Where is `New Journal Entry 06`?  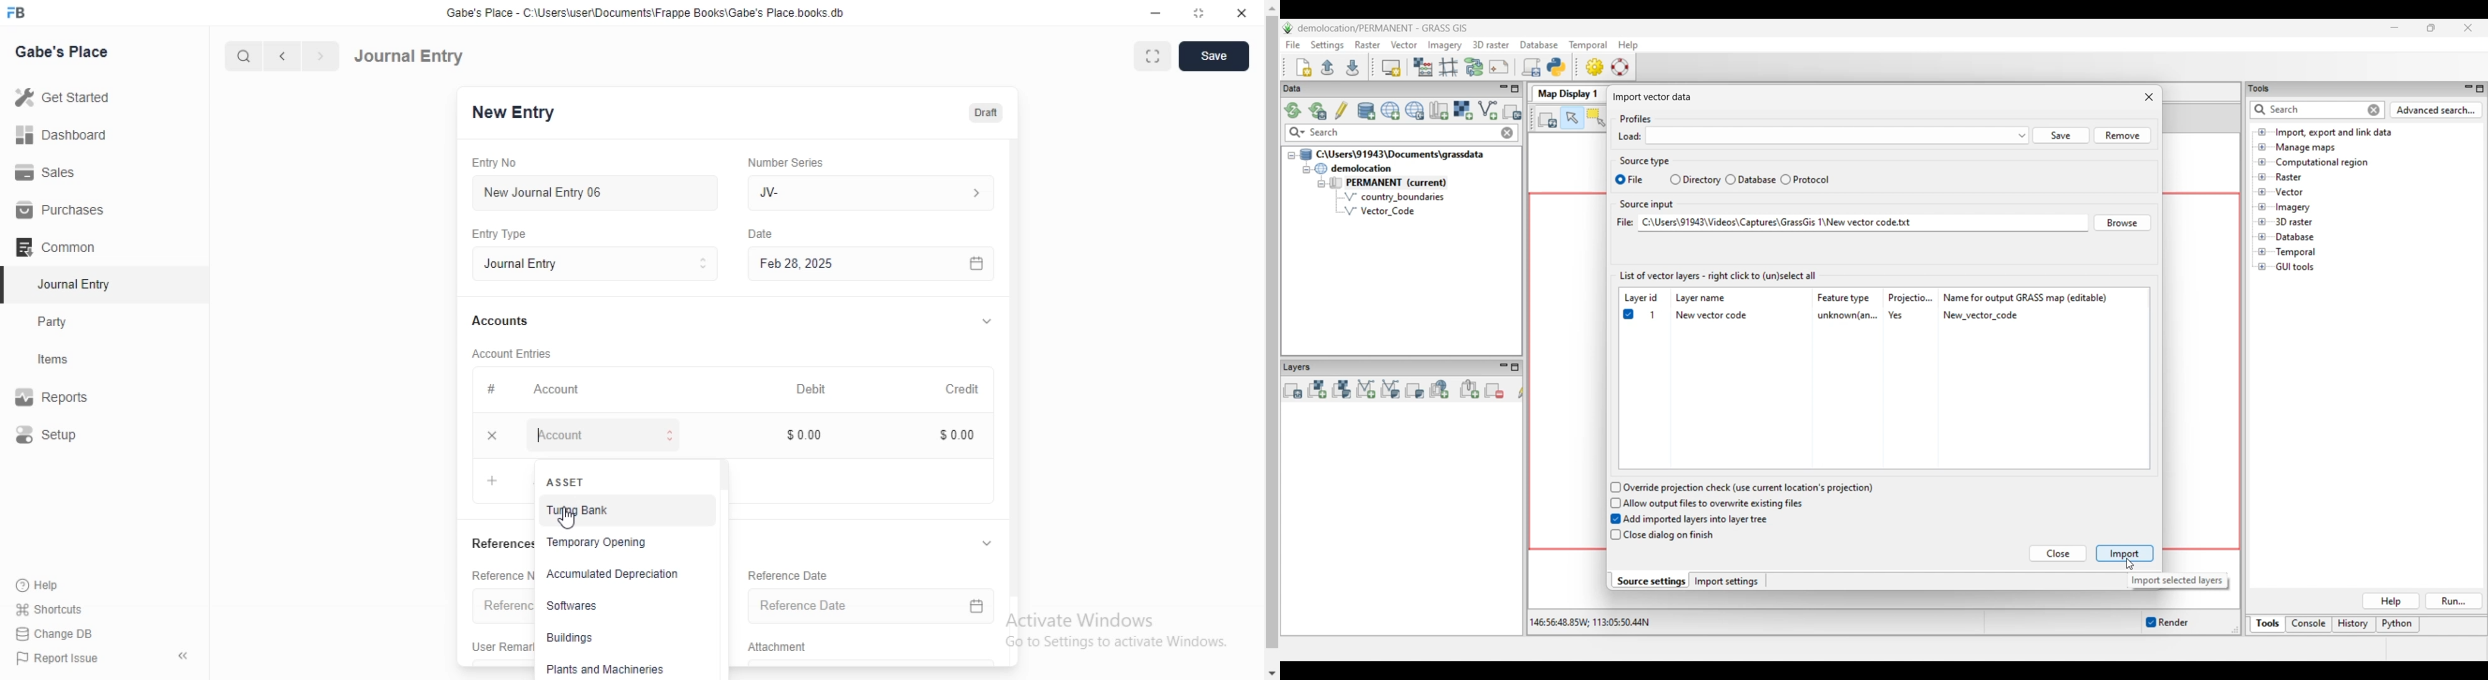
New Journal Entry 06 is located at coordinates (597, 191).